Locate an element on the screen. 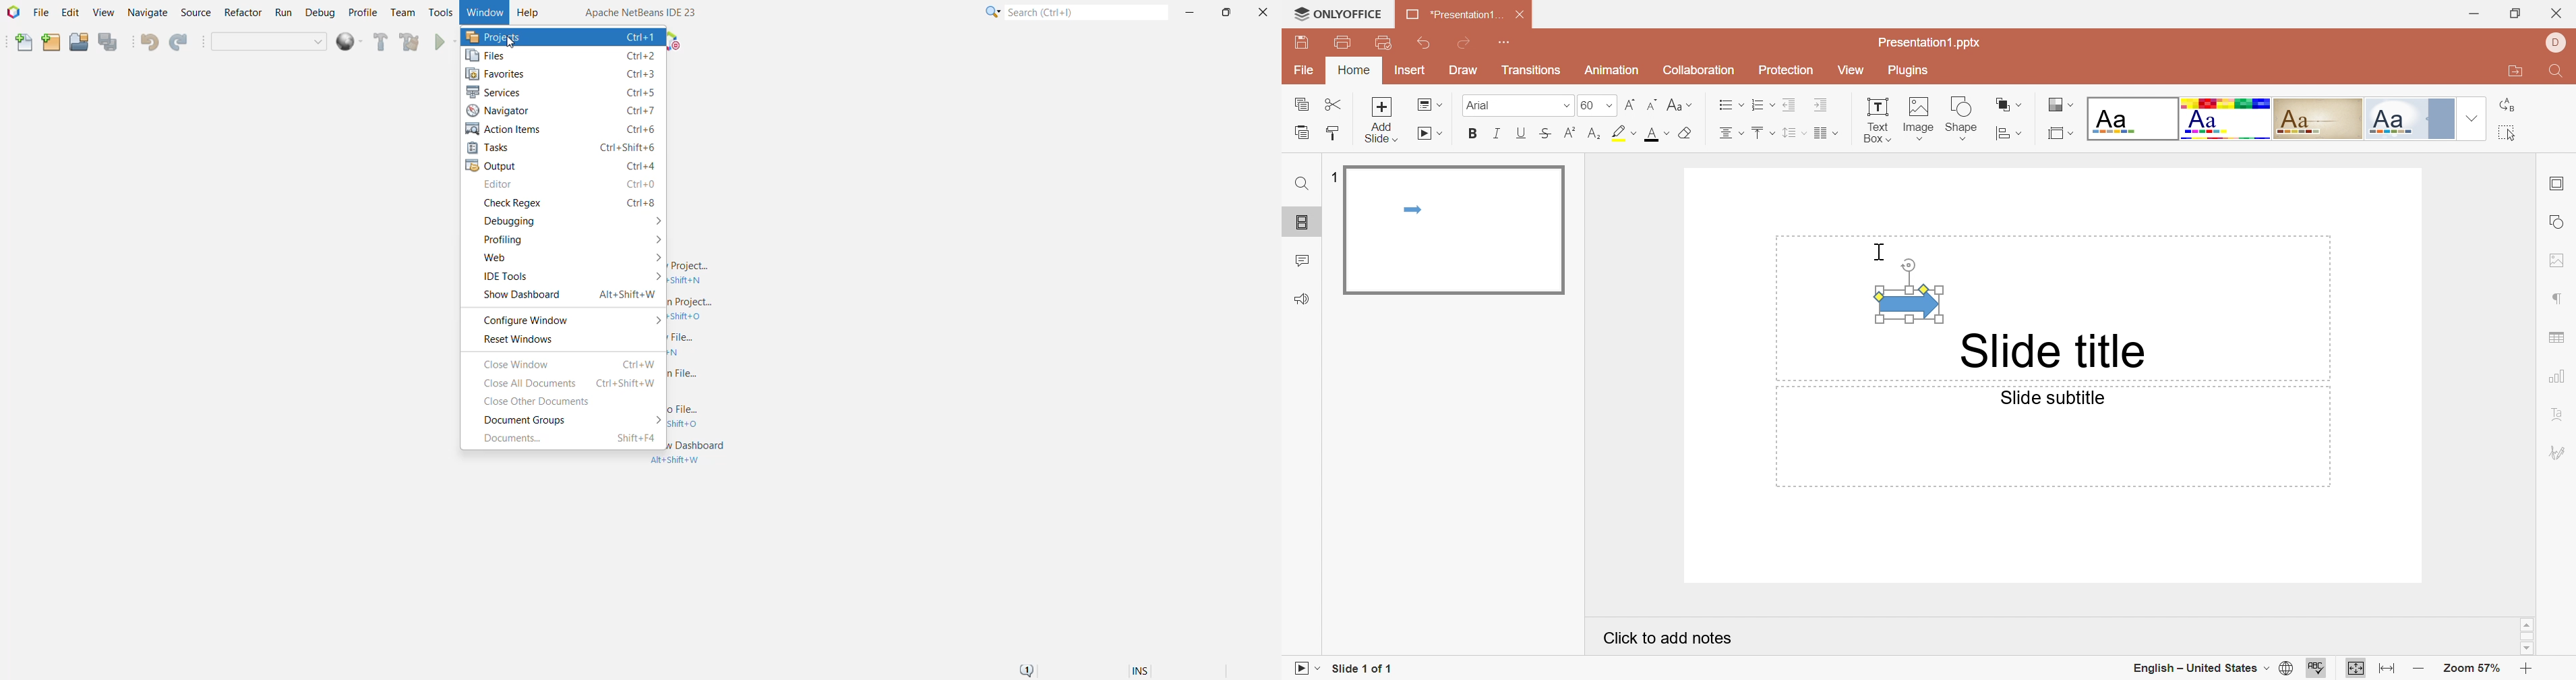 The width and height of the screenshot is (2576, 700). Paste is located at coordinates (1300, 132).